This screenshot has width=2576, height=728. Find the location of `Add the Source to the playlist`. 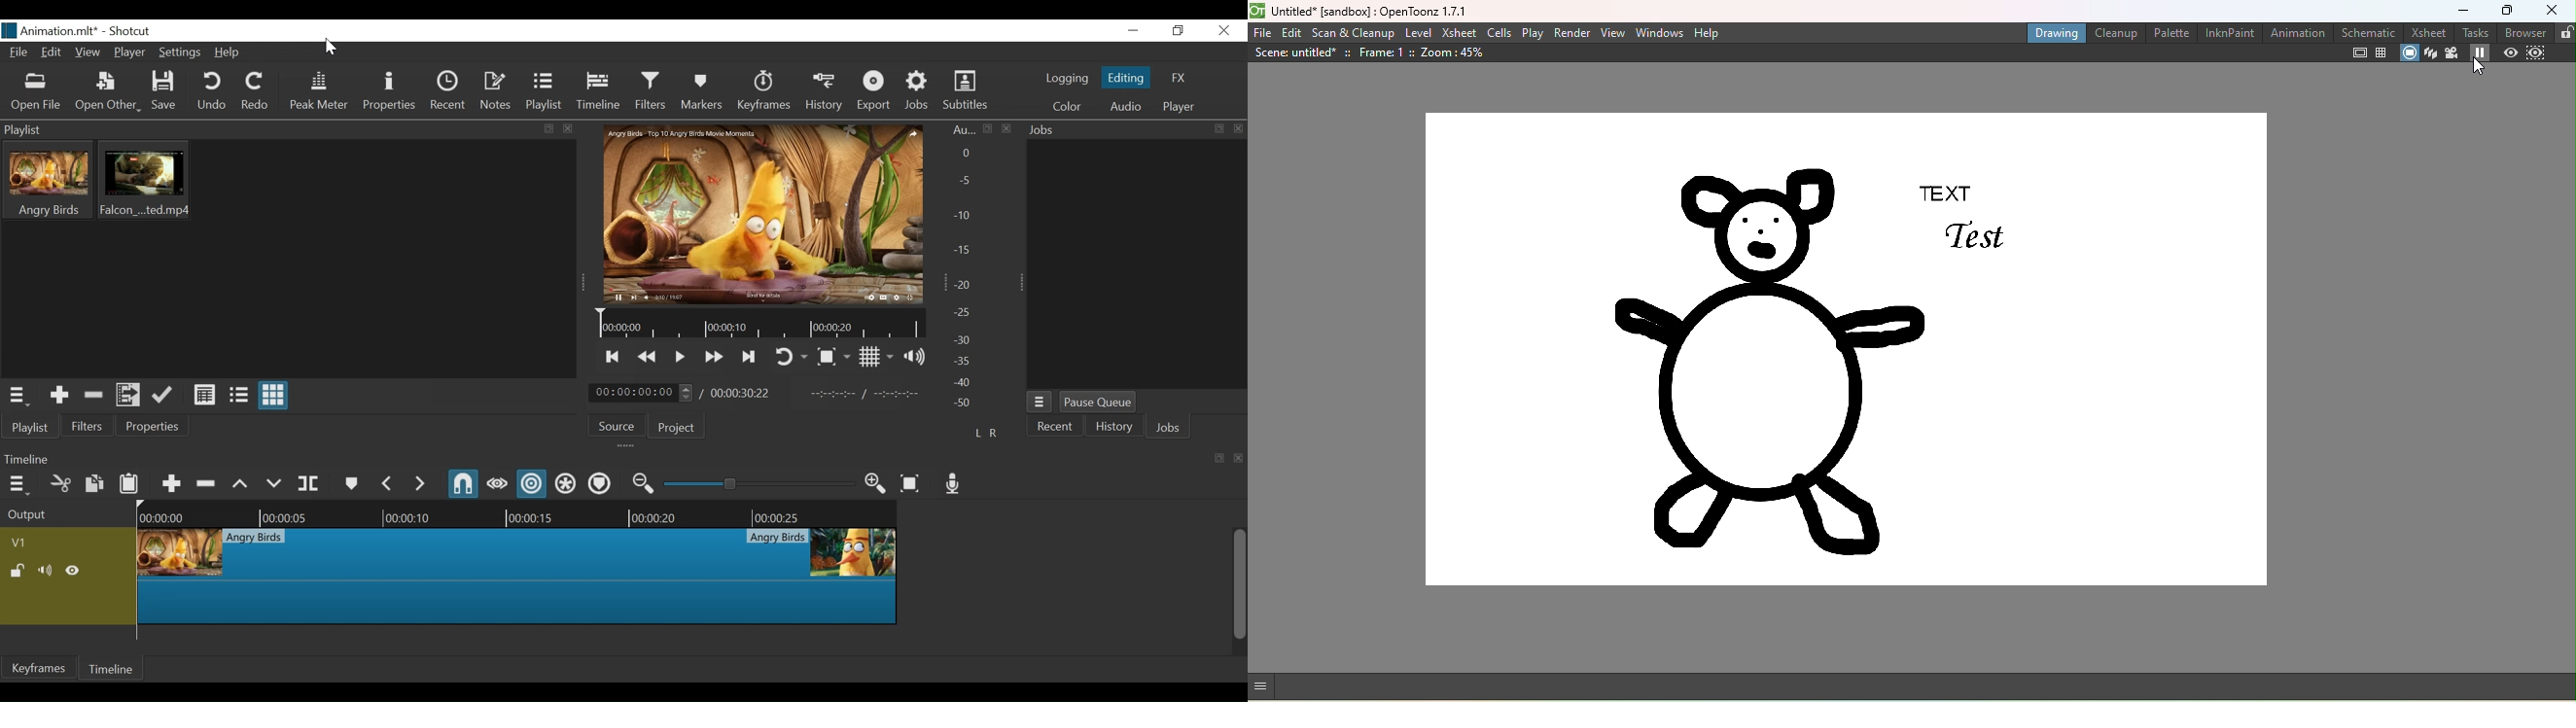

Add the Source to the playlist is located at coordinates (57, 394).